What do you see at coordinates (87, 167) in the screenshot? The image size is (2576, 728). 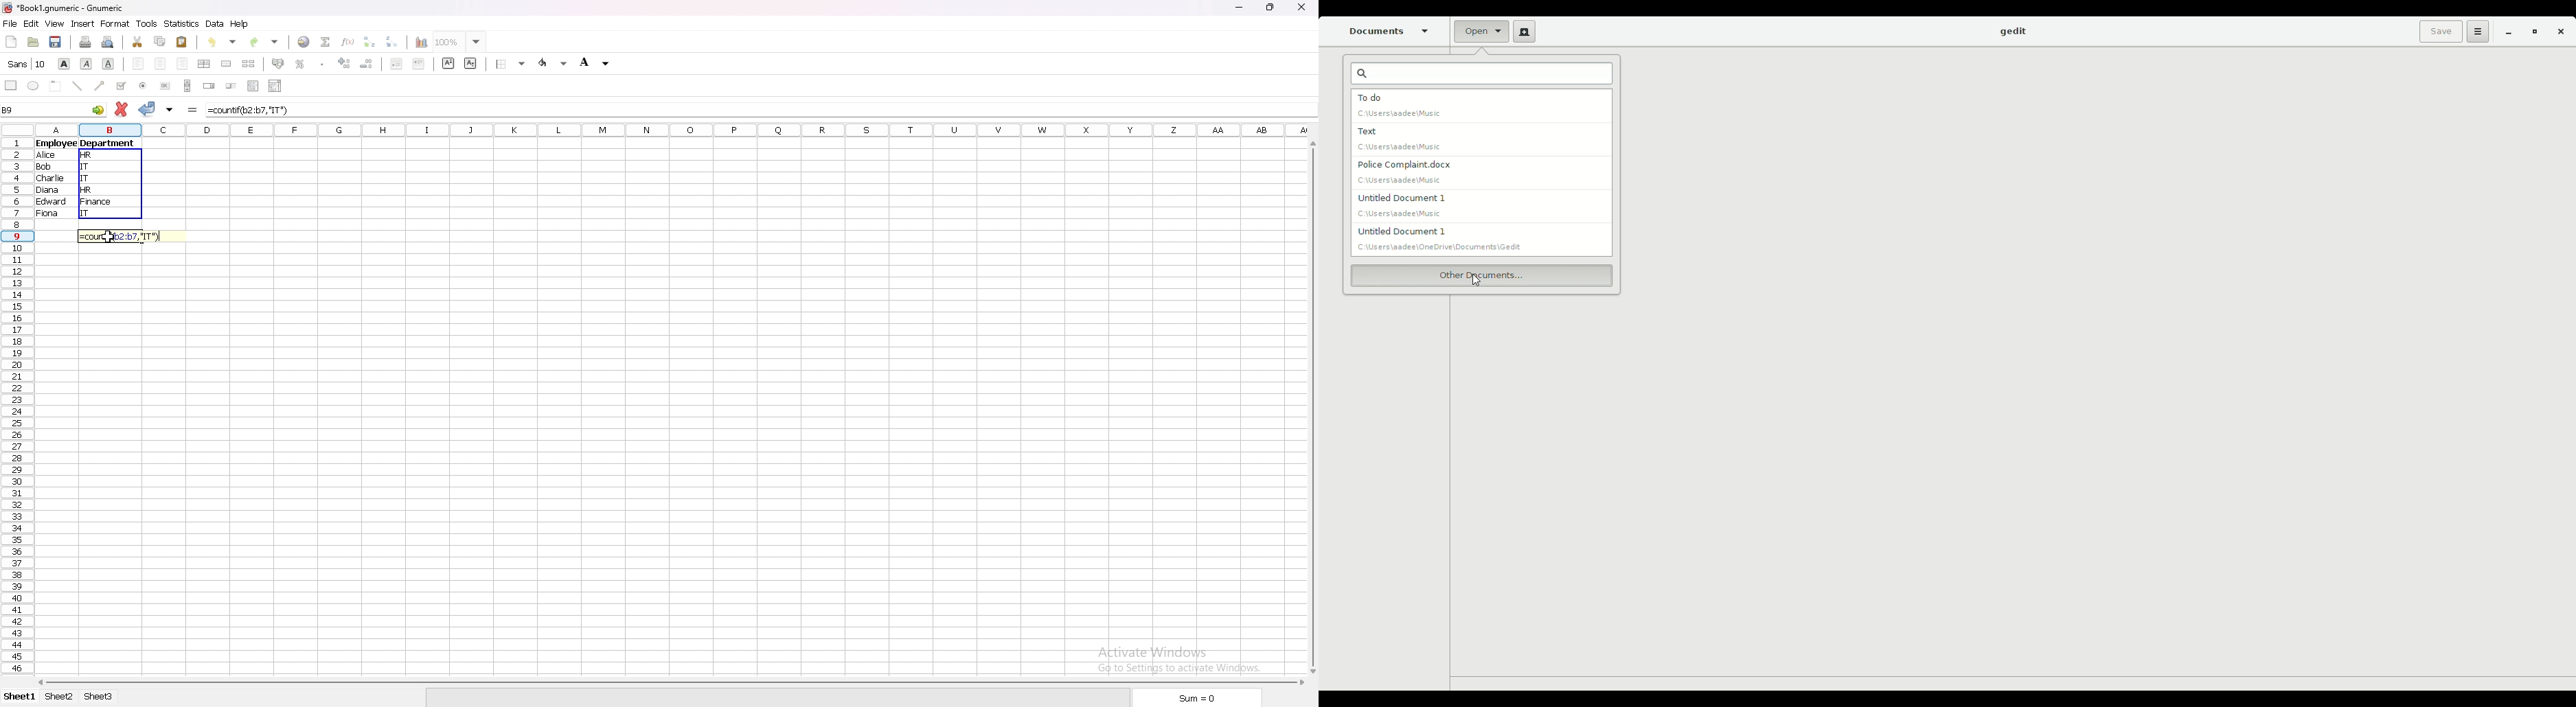 I see `IT` at bounding box center [87, 167].